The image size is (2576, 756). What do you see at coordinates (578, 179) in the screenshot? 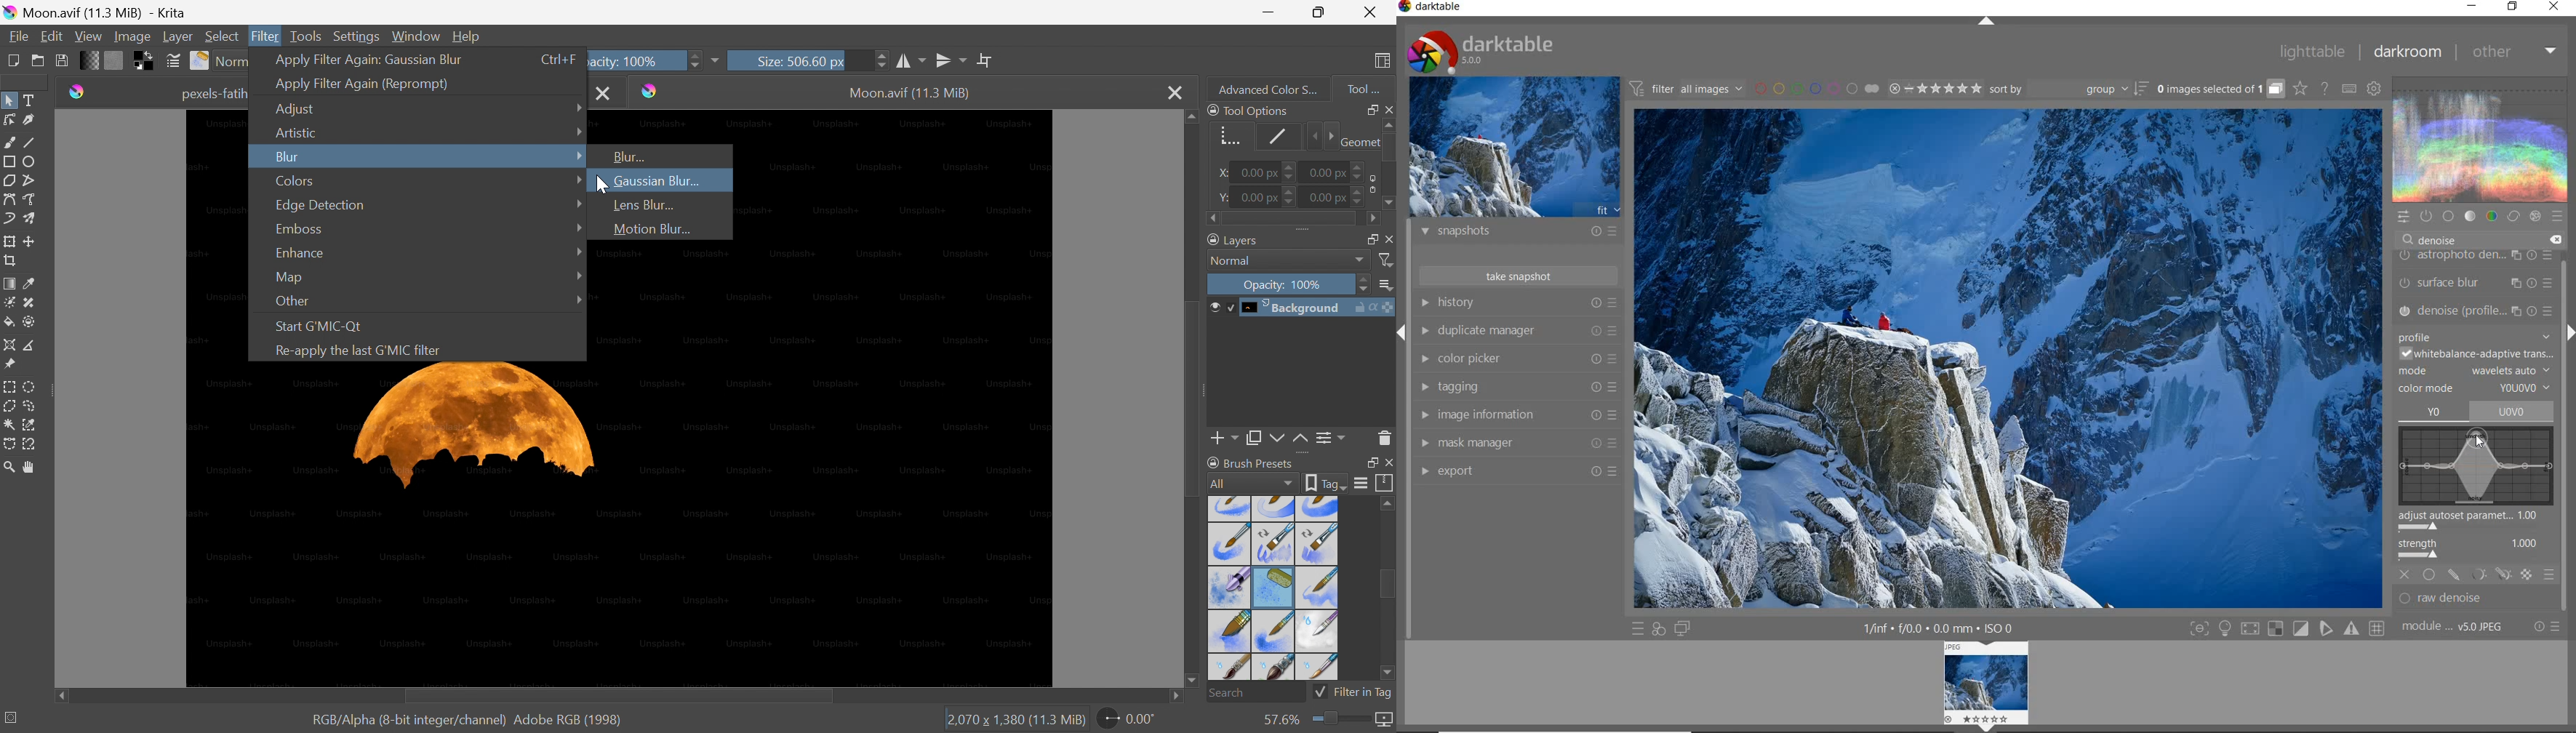
I see `Drop Down` at bounding box center [578, 179].